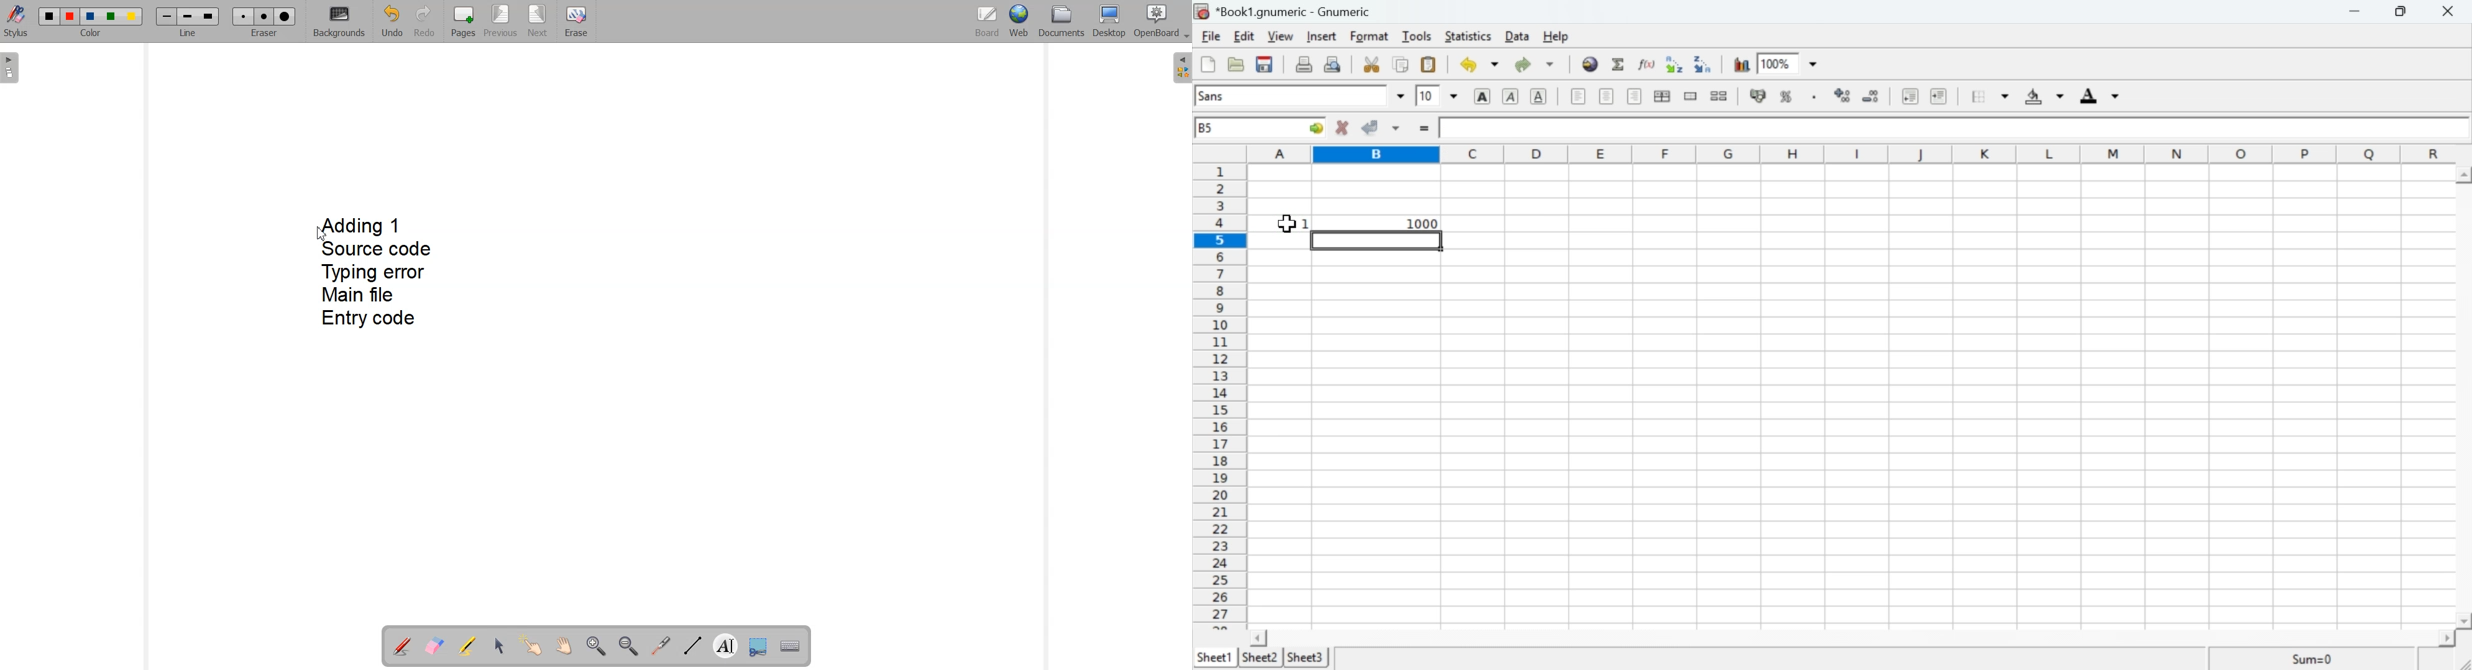 The height and width of the screenshot is (672, 2492). Describe the element at coordinates (468, 645) in the screenshot. I see `Highlight` at that location.